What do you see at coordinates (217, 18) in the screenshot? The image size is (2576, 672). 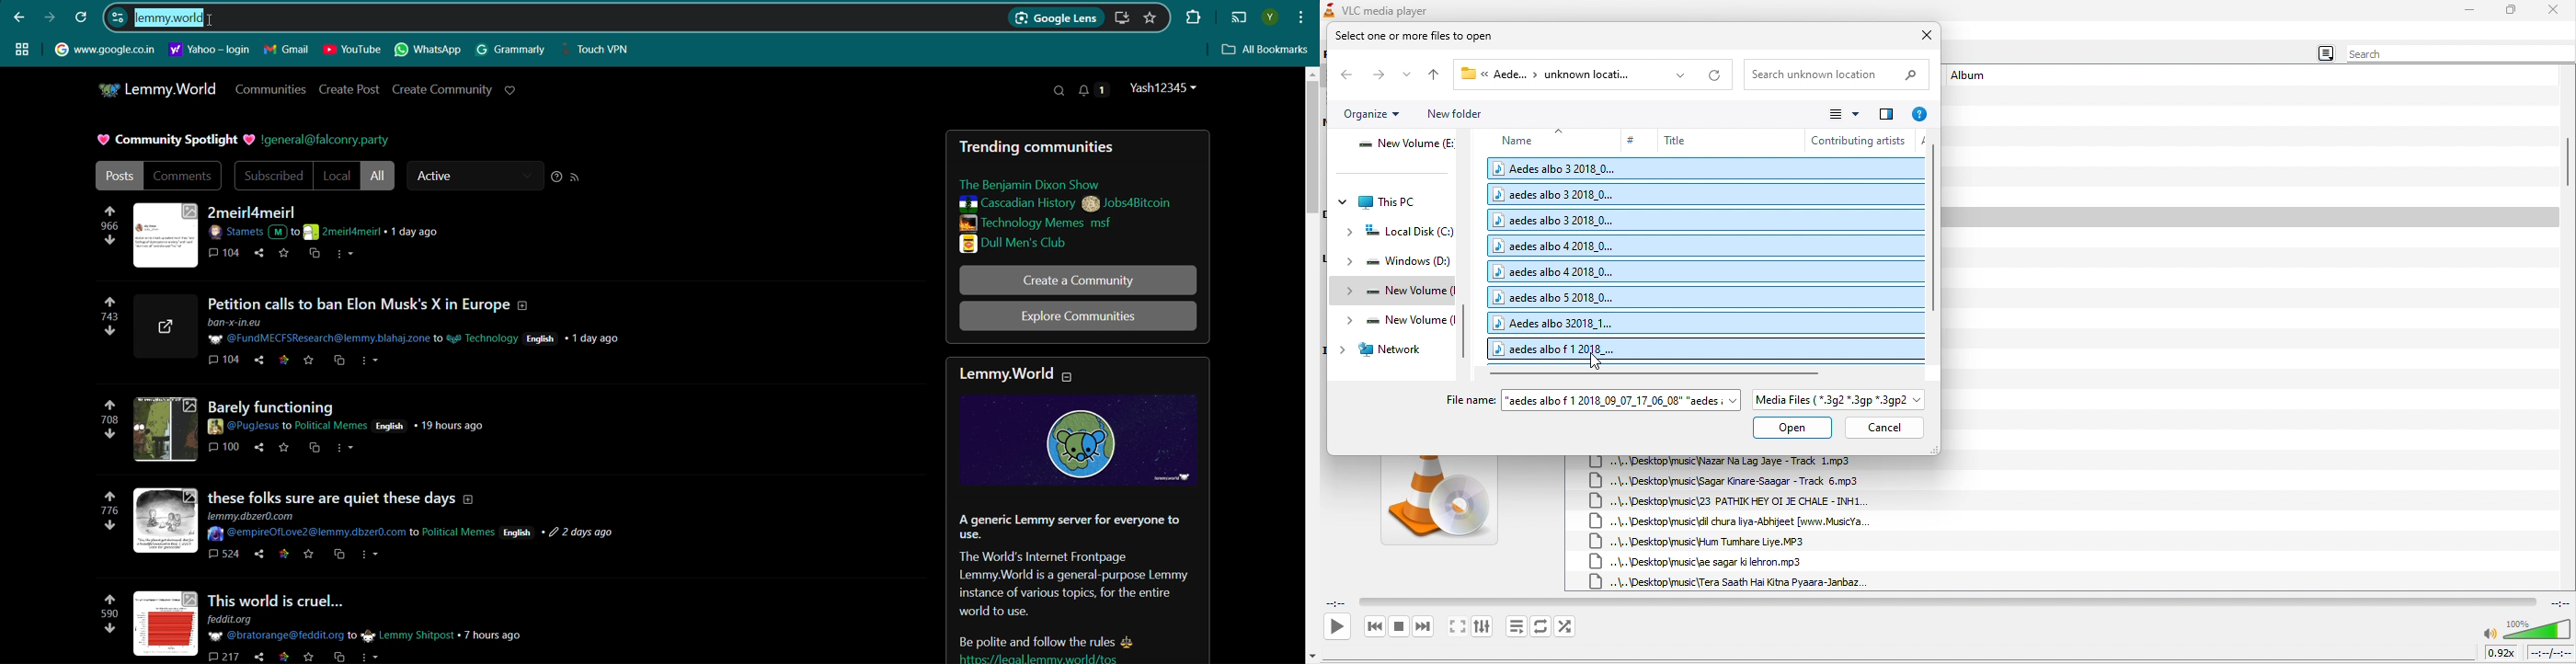 I see `Cursor` at bounding box center [217, 18].